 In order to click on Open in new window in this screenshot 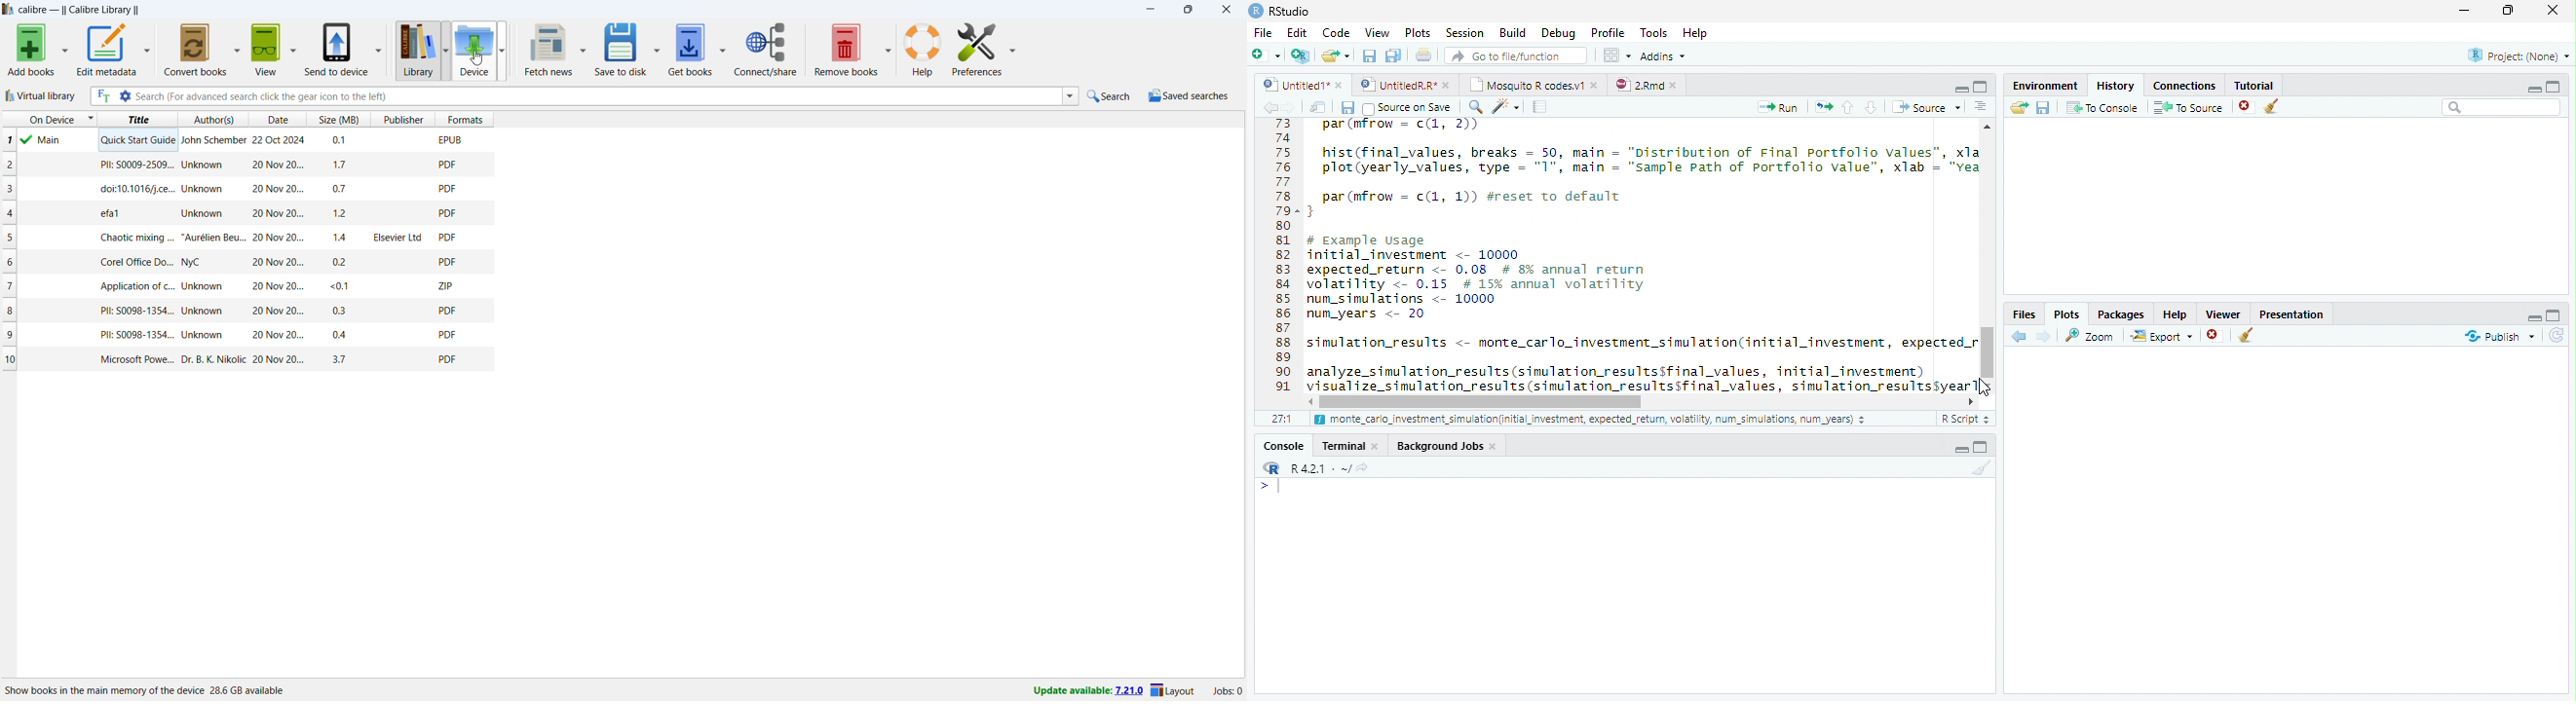, I will do `click(1318, 107)`.